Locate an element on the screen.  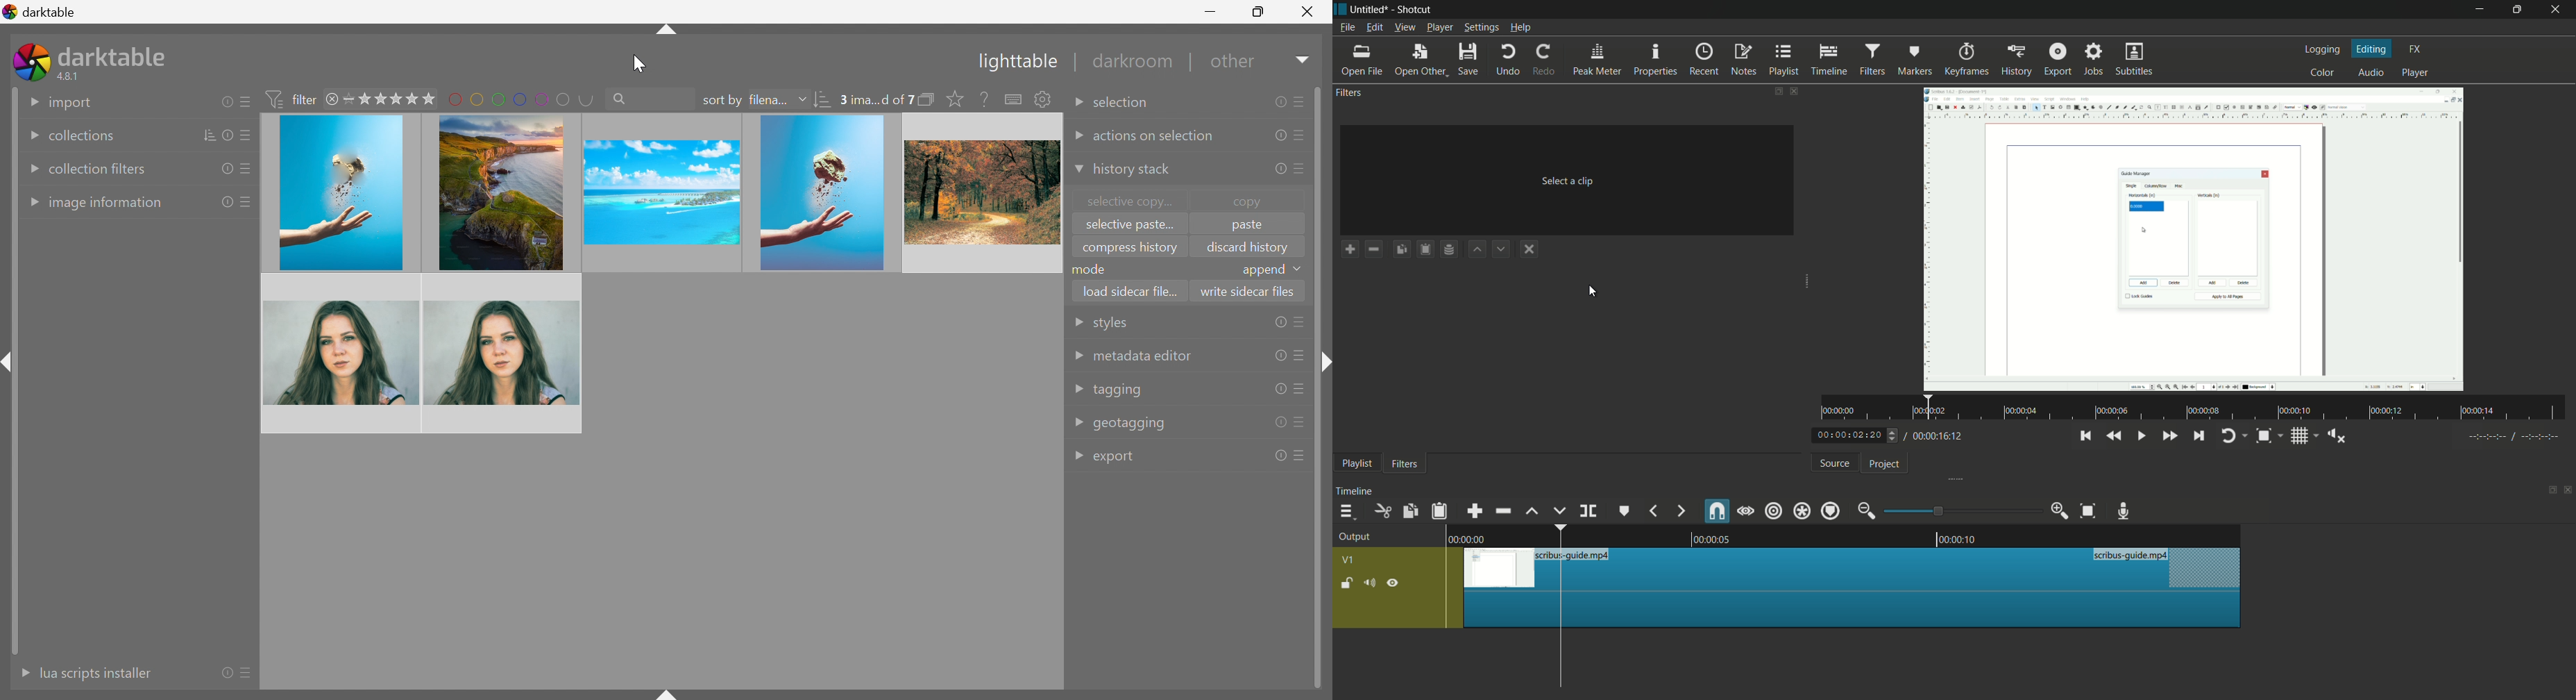
overwrite is located at coordinates (1557, 511).